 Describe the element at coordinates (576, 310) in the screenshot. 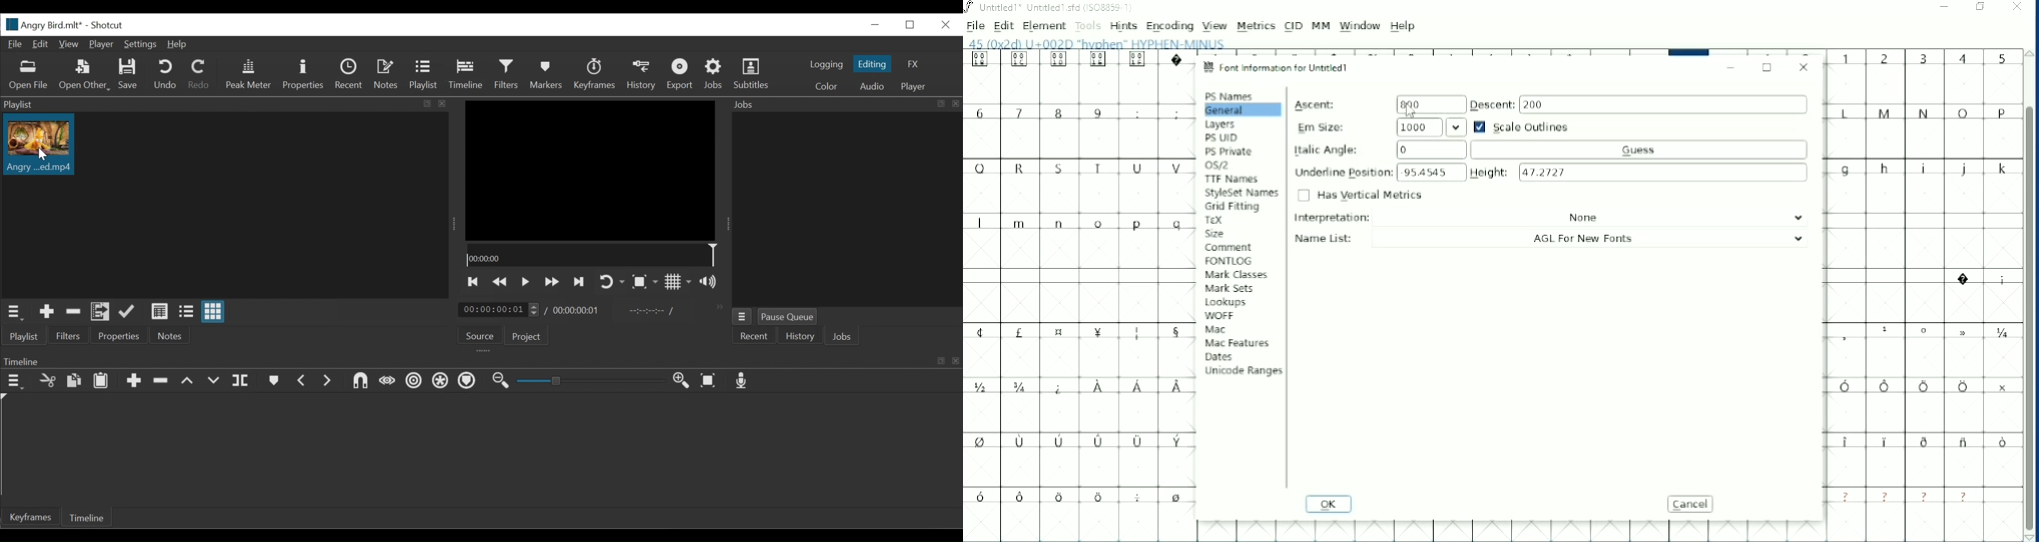

I see `Total duration` at that location.